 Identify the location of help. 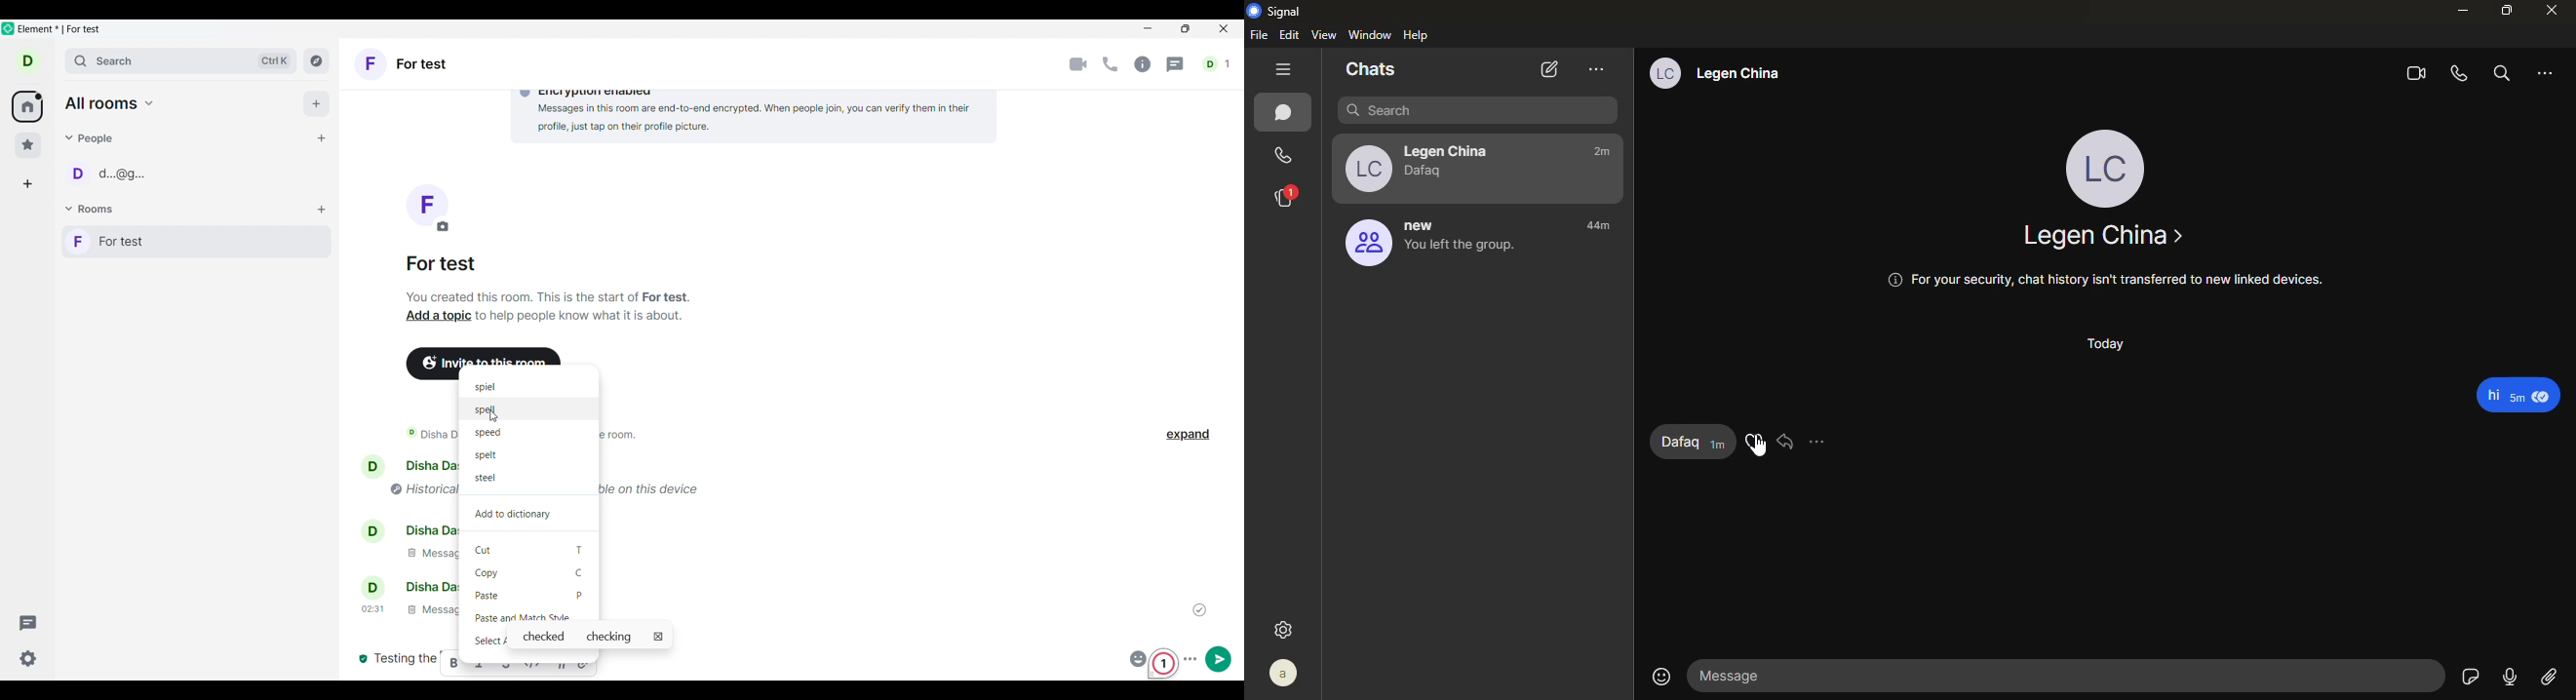
(1418, 35).